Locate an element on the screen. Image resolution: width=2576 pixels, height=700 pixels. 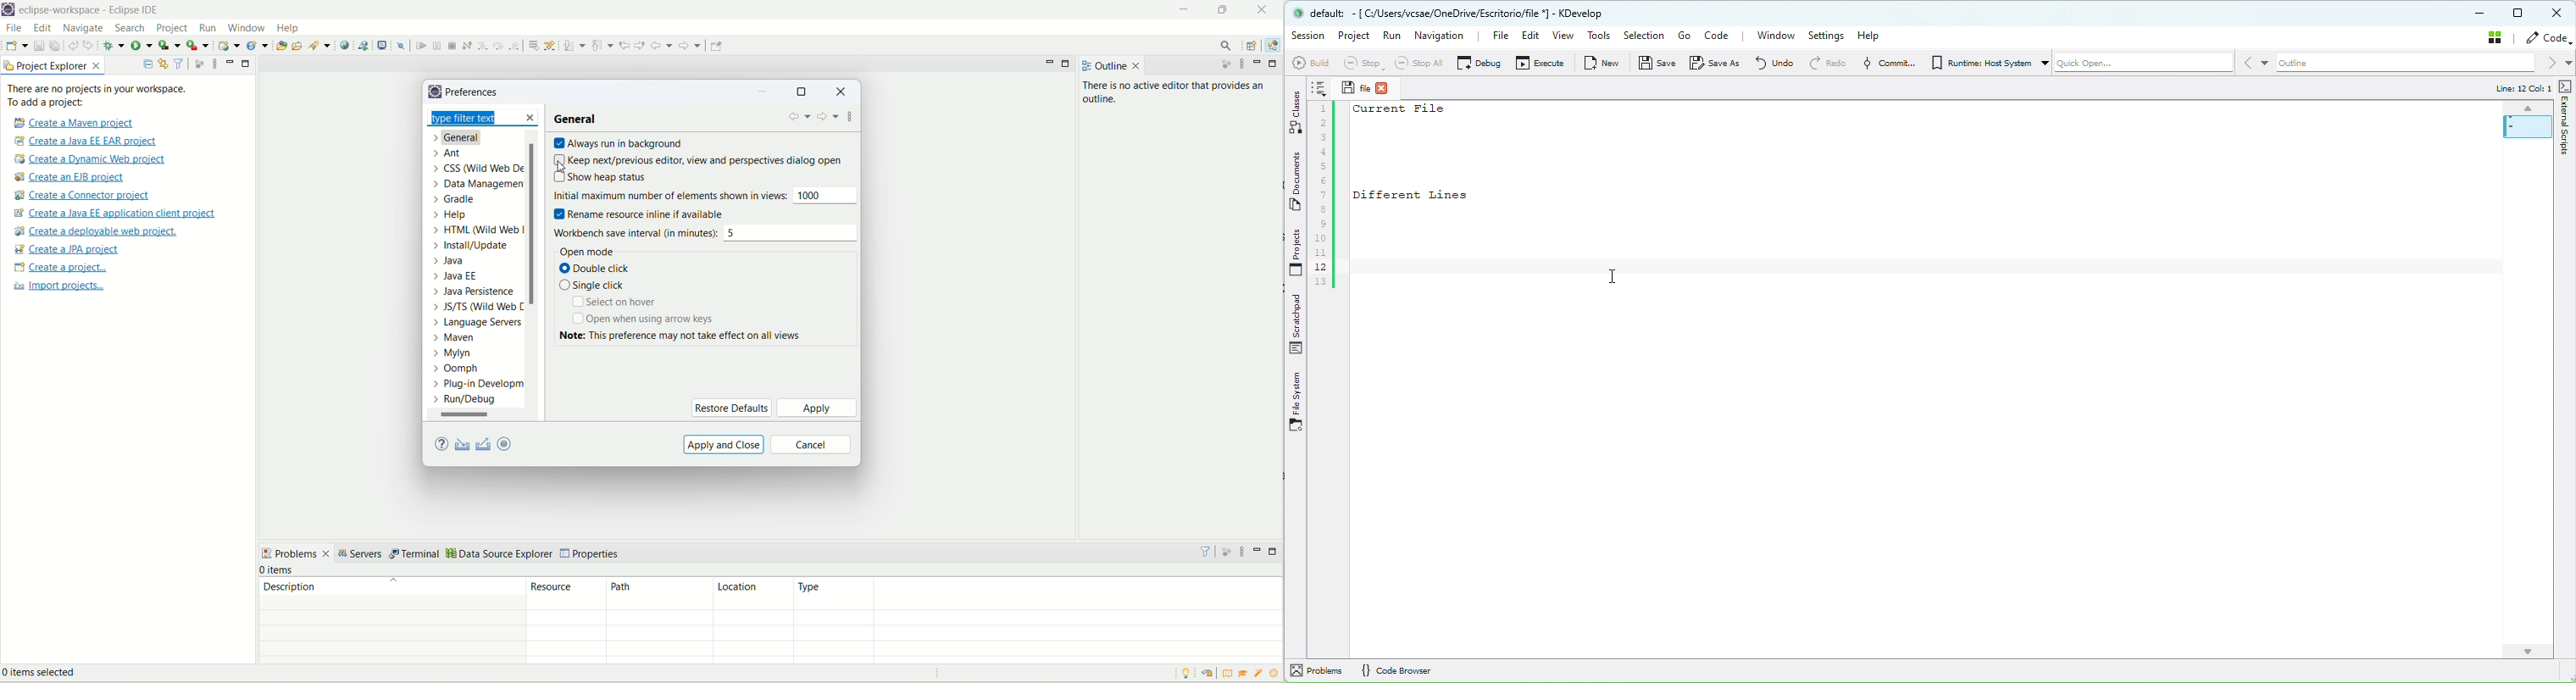
run/debug is located at coordinates (472, 402).